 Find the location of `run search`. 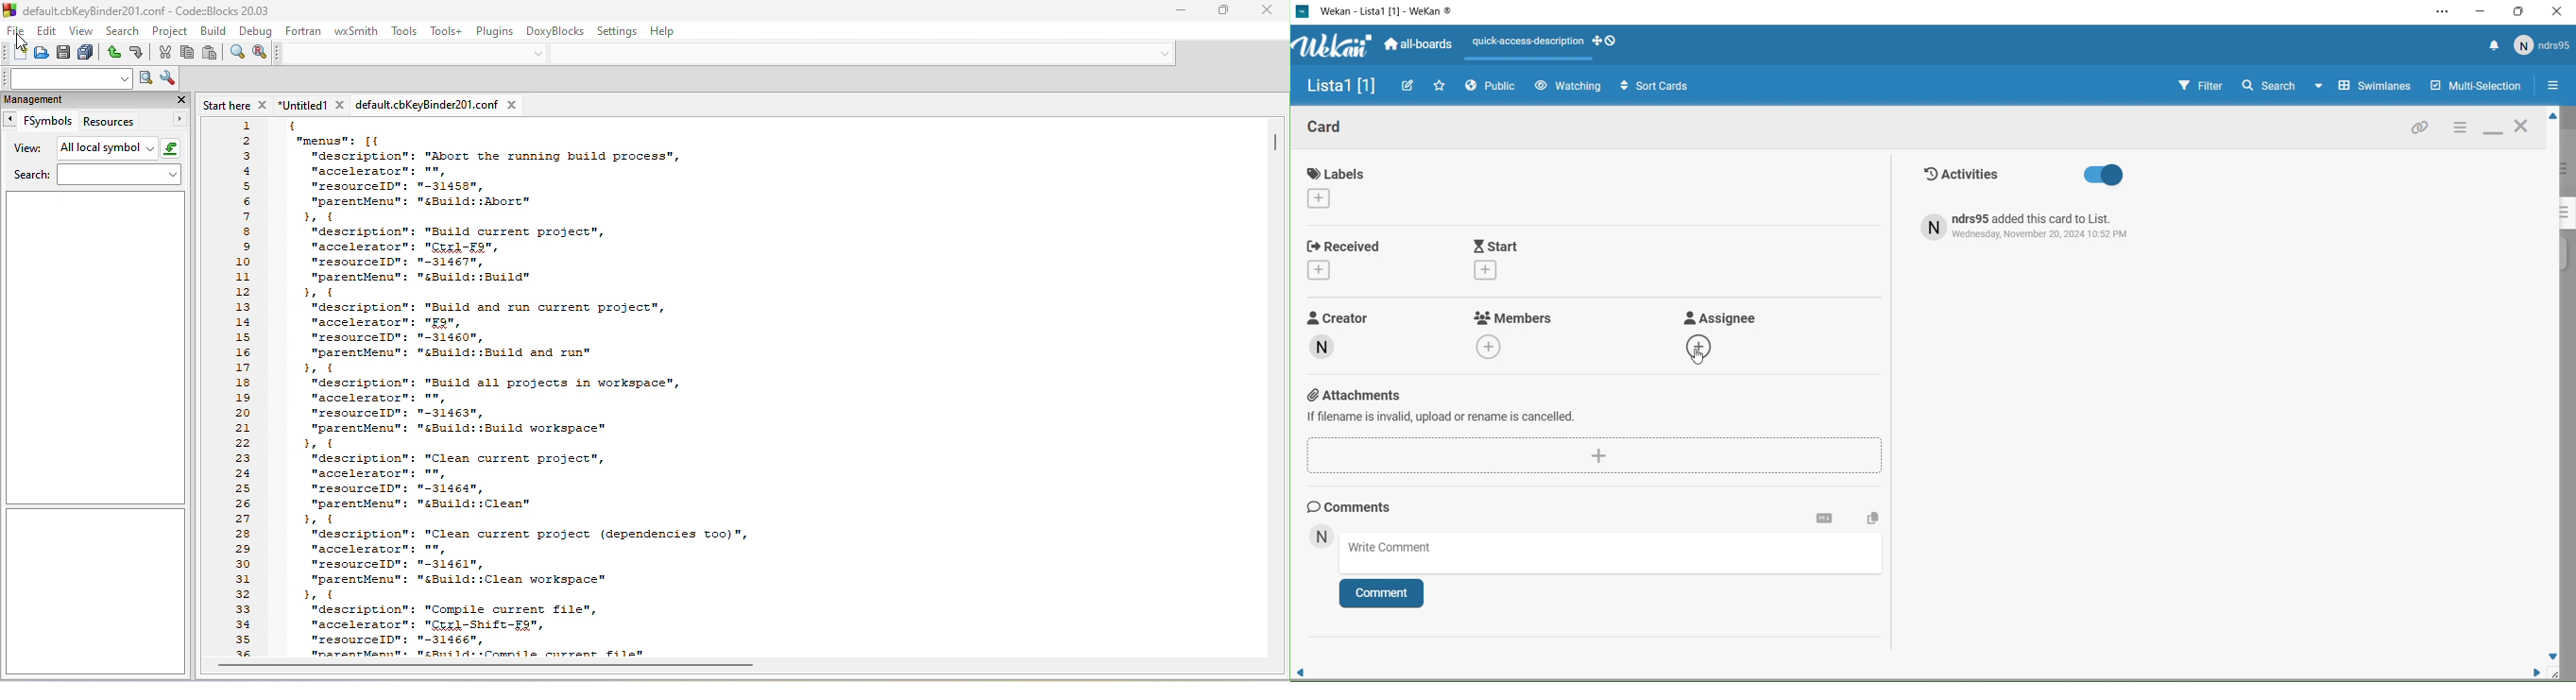

run search is located at coordinates (145, 78).